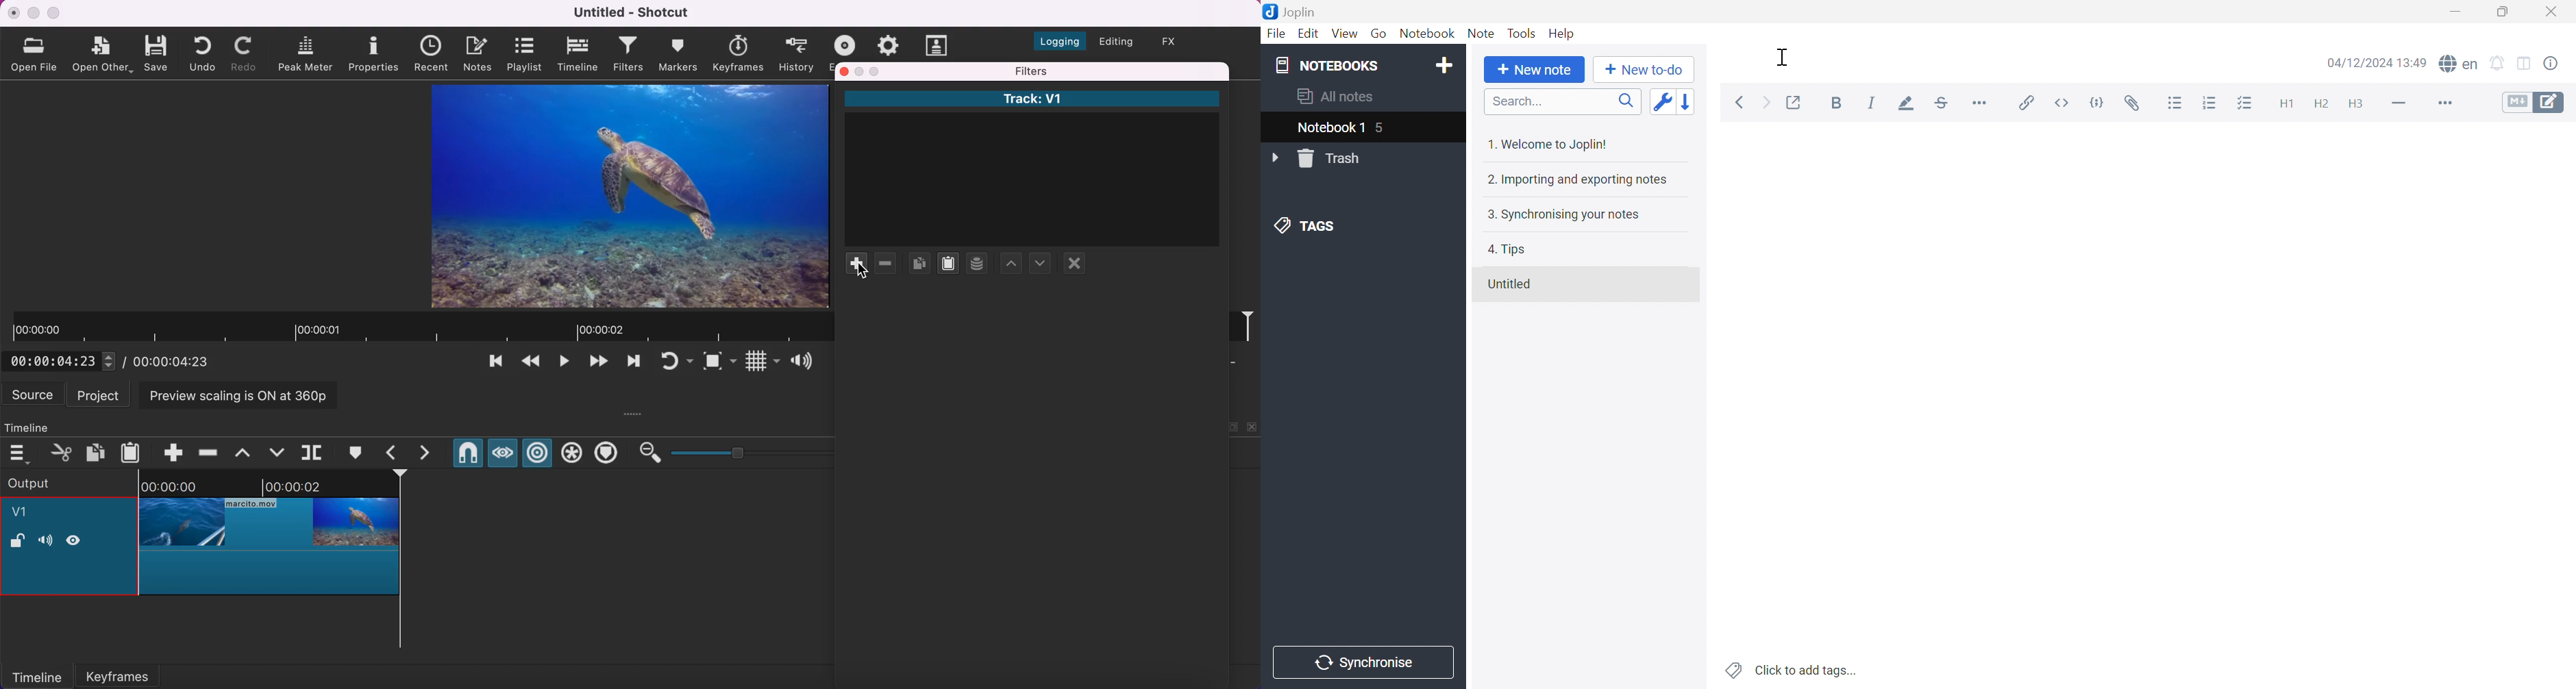 The image size is (2576, 700). I want to click on Inline code, so click(2065, 101).